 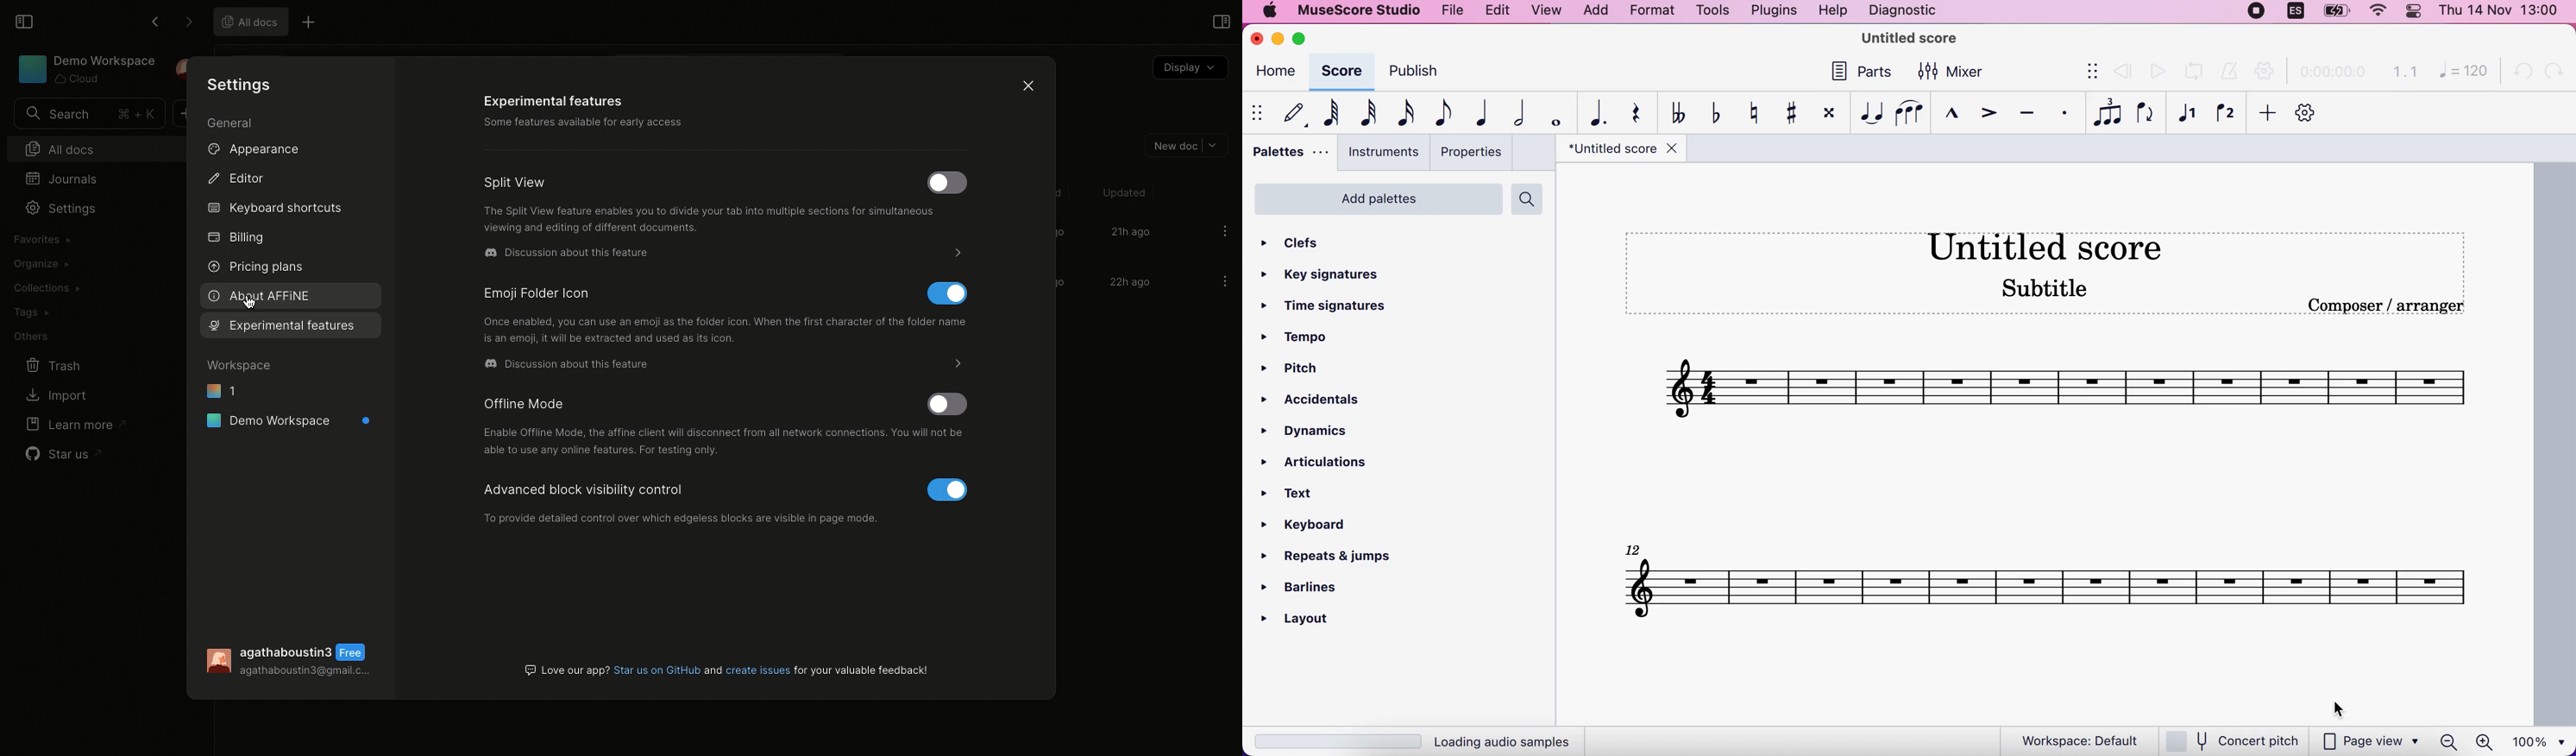 What do you see at coordinates (1498, 12) in the screenshot?
I see `edit` at bounding box center [1498, 12].